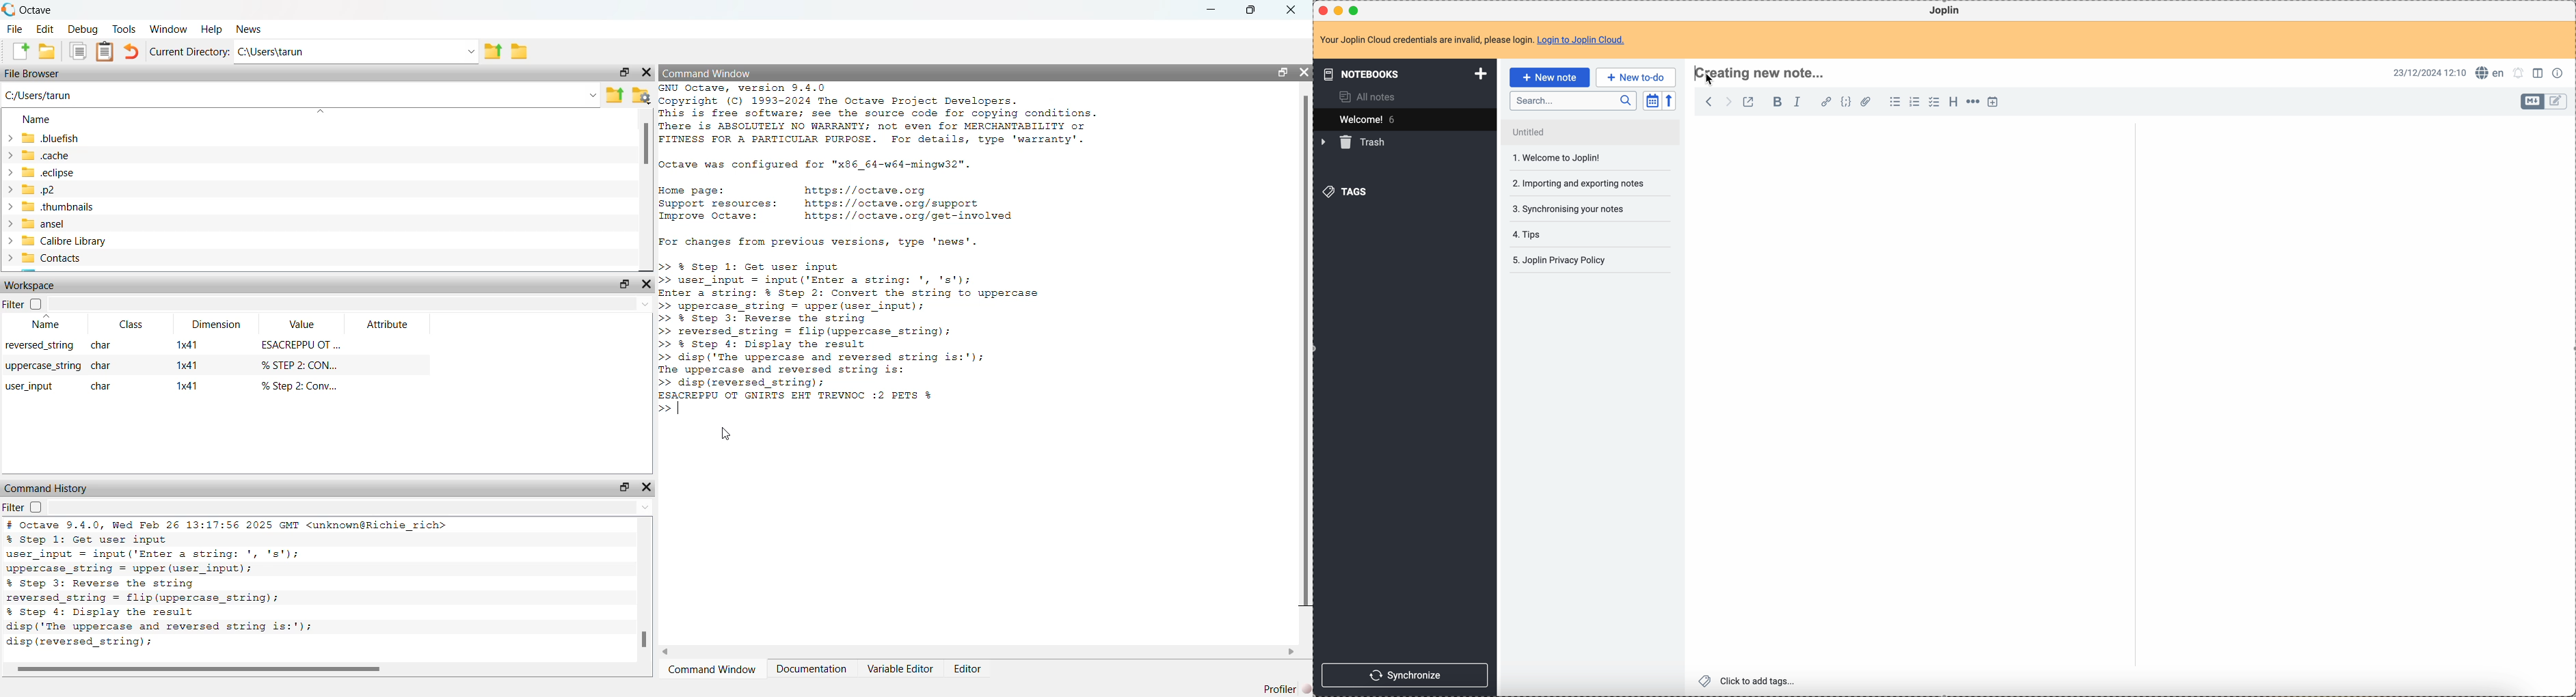  Describe the element at coordinates (304, 385) in the screenshot. I see `% step 2: Conv...` at that location.